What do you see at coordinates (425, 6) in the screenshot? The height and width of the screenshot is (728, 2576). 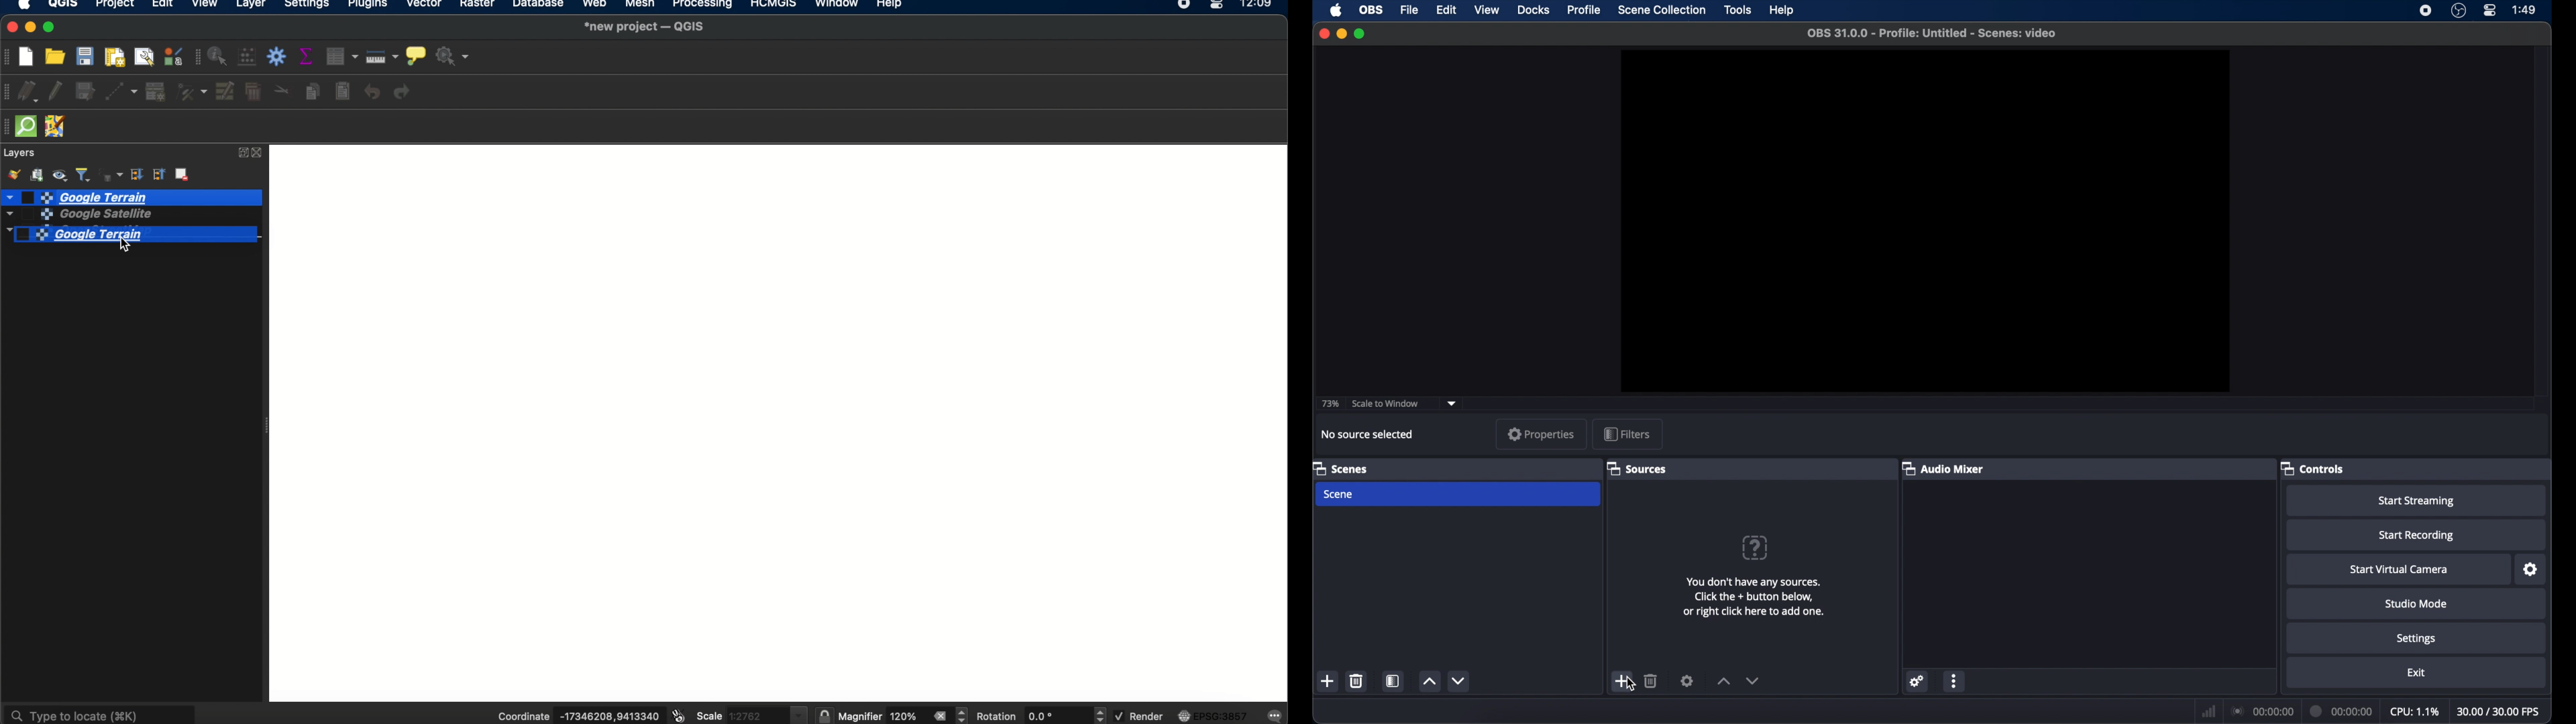 I see `vector` at bounding box center [425, 6].